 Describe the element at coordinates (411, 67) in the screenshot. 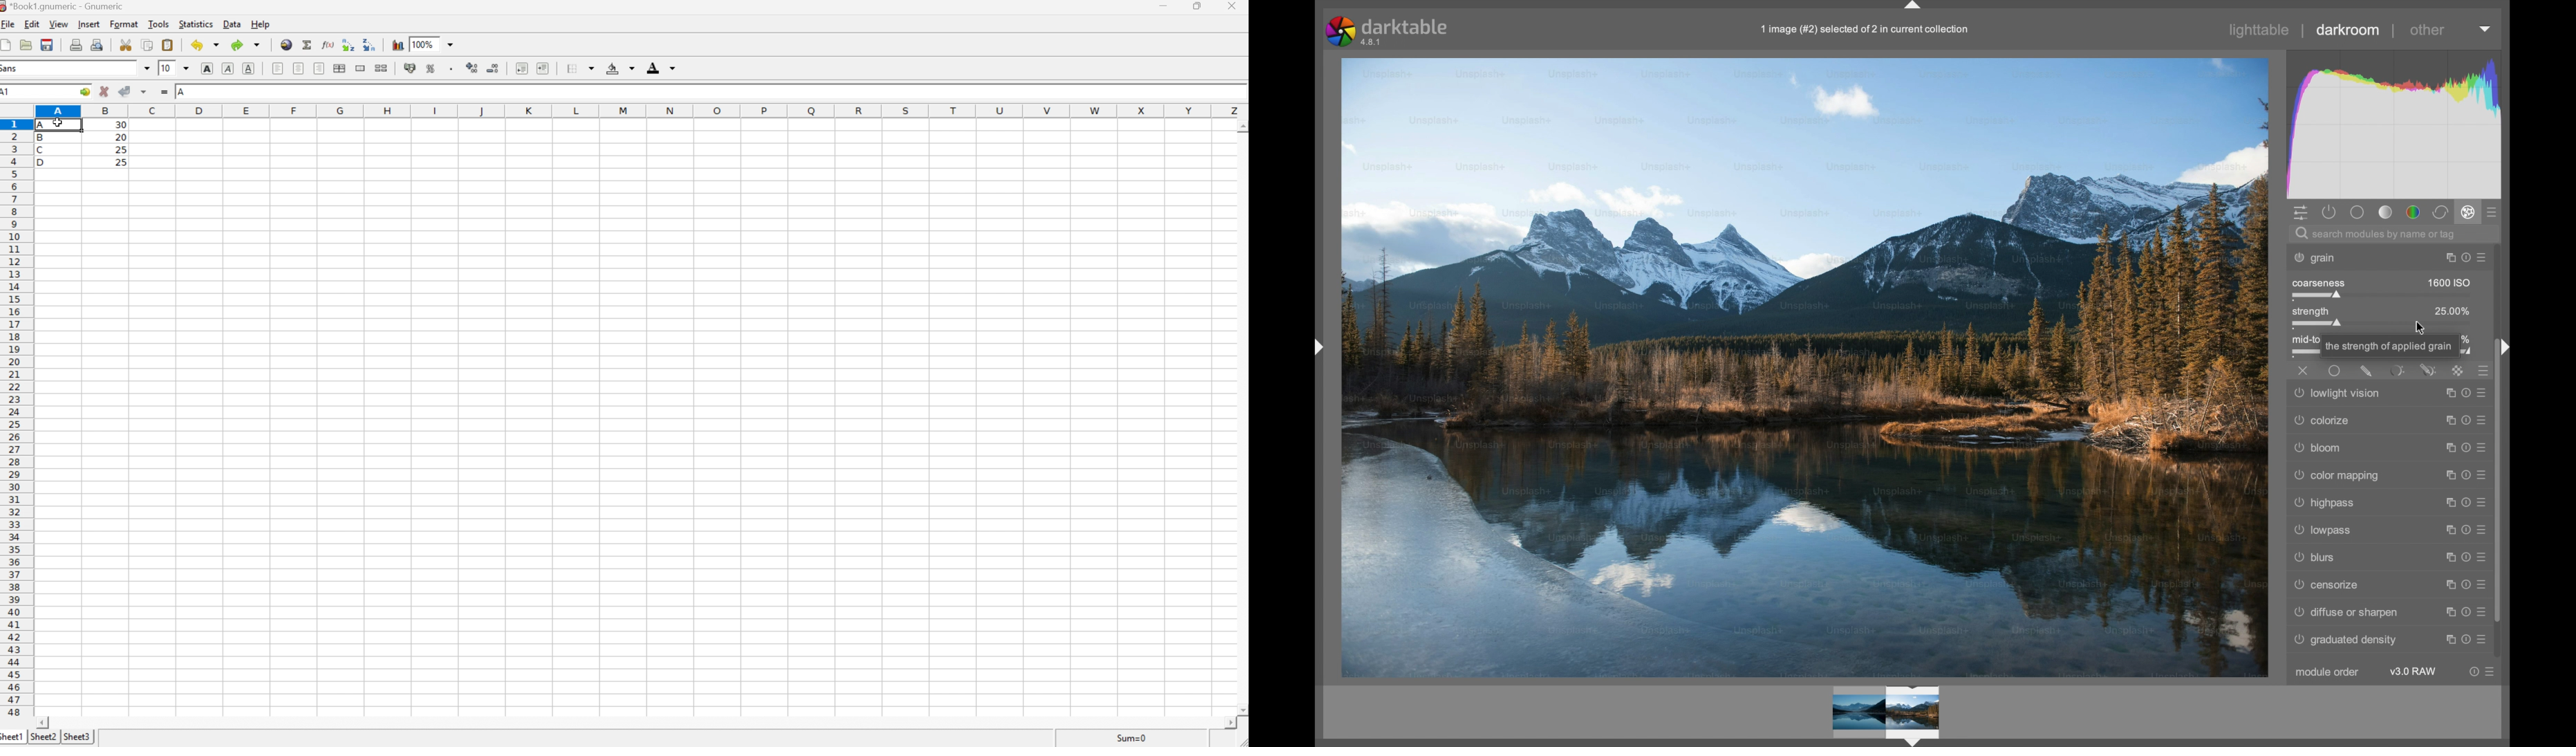

I see `Format selection as accounting` at that location.